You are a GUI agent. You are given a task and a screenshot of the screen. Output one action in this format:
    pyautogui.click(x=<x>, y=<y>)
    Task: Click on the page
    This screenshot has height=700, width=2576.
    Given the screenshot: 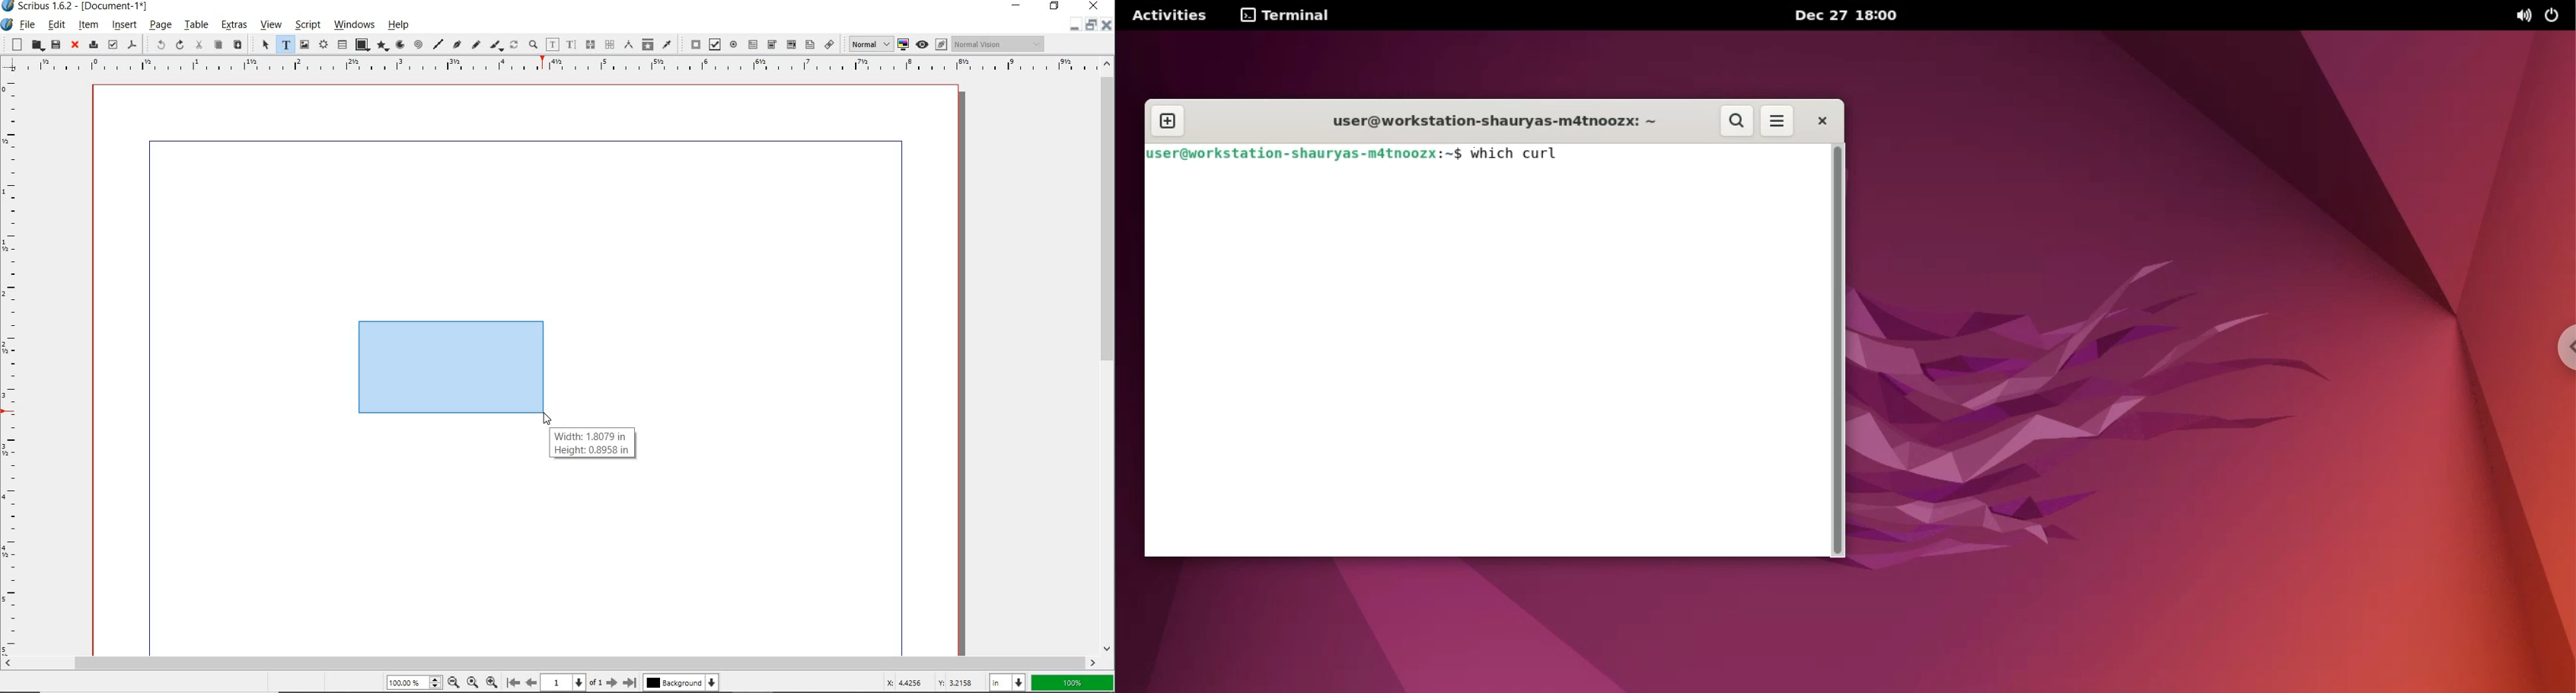 What is the action you would take?
    pyautogui.click(x=159, y=27)
    